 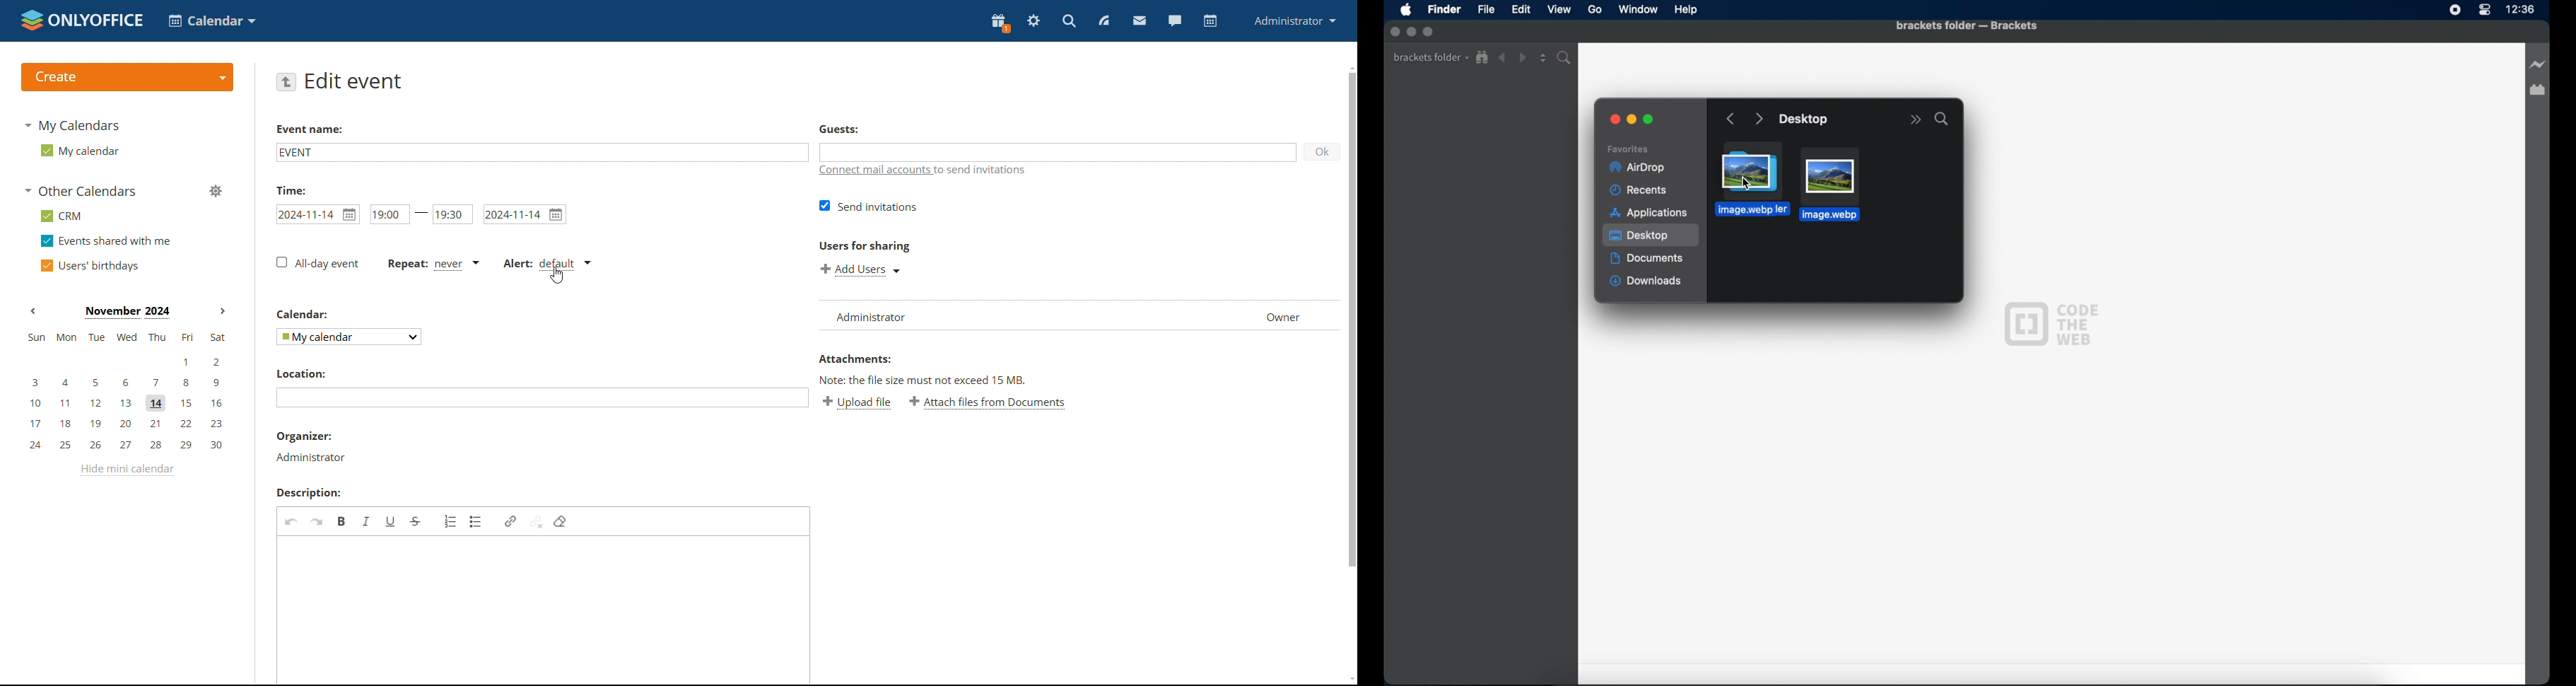 What do you see at coordinates (1595, 9) in the screenshot?
I see `Go` at bounding box center [1595, 9].